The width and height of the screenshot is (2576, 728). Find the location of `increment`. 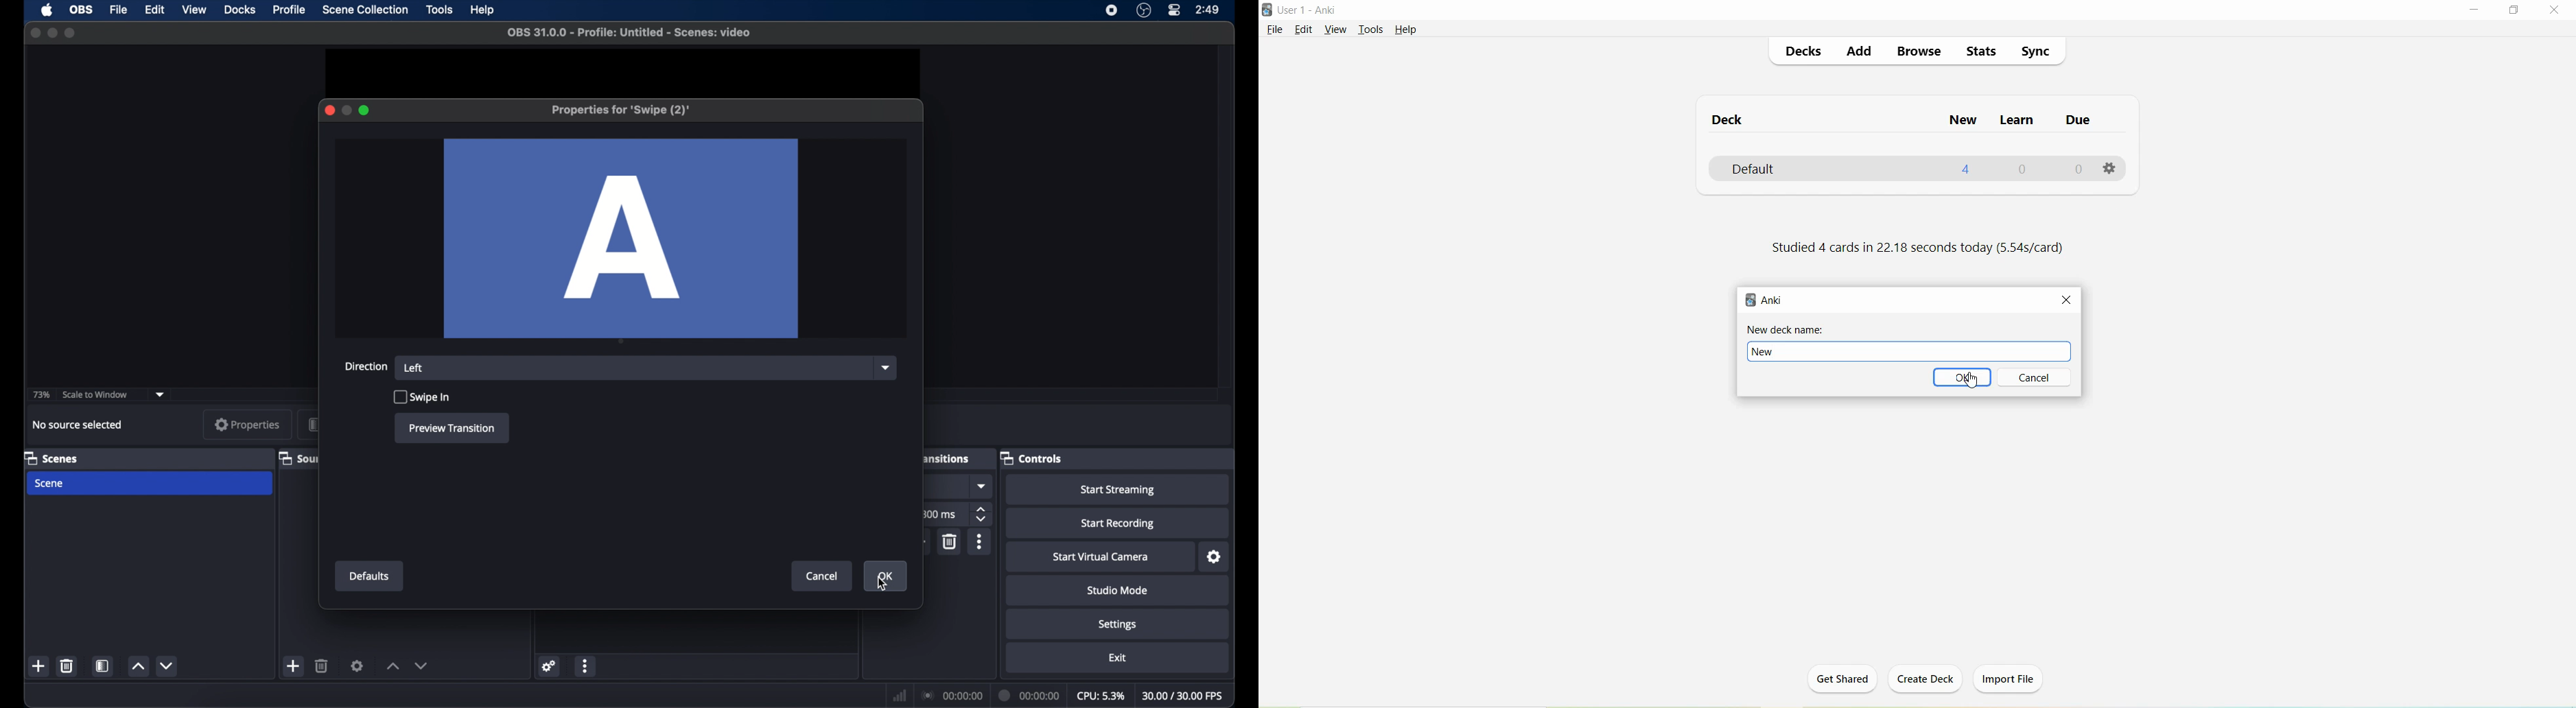

increment is located at coordinates (138, 667).